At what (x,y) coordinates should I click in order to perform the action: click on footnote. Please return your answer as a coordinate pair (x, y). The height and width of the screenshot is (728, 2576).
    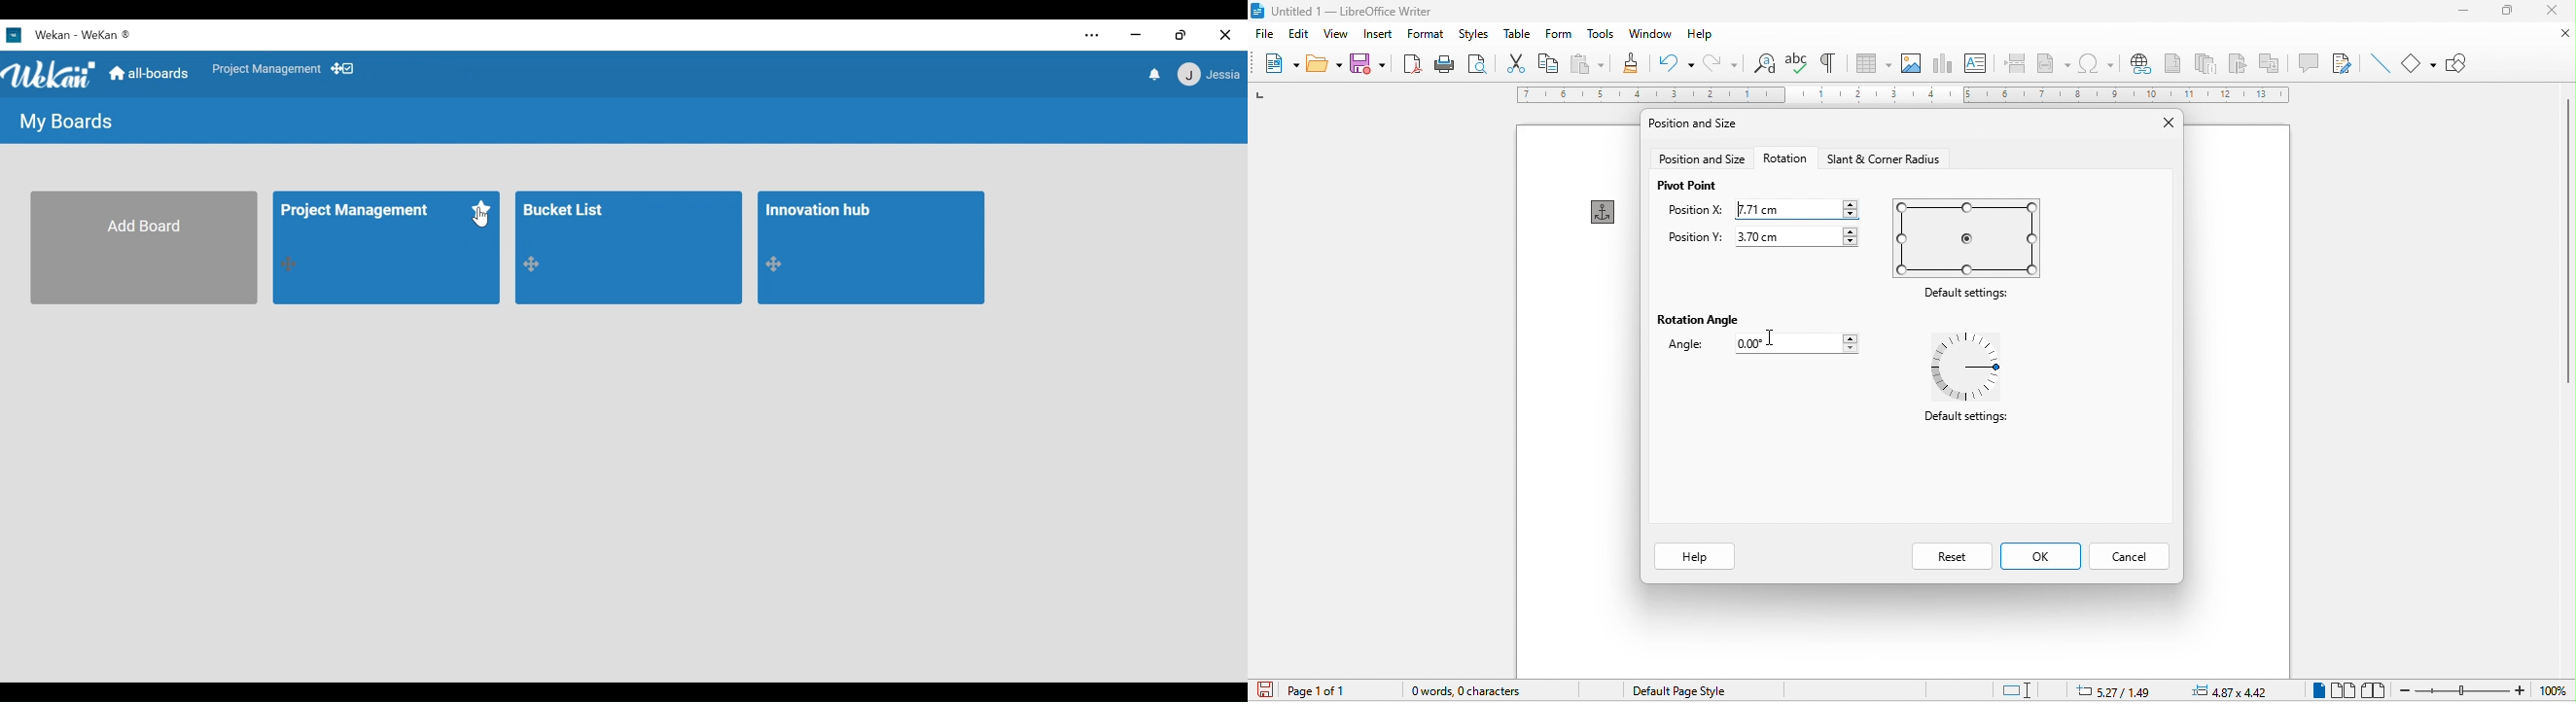
    Looking at the image, I should click on (2171, 62).